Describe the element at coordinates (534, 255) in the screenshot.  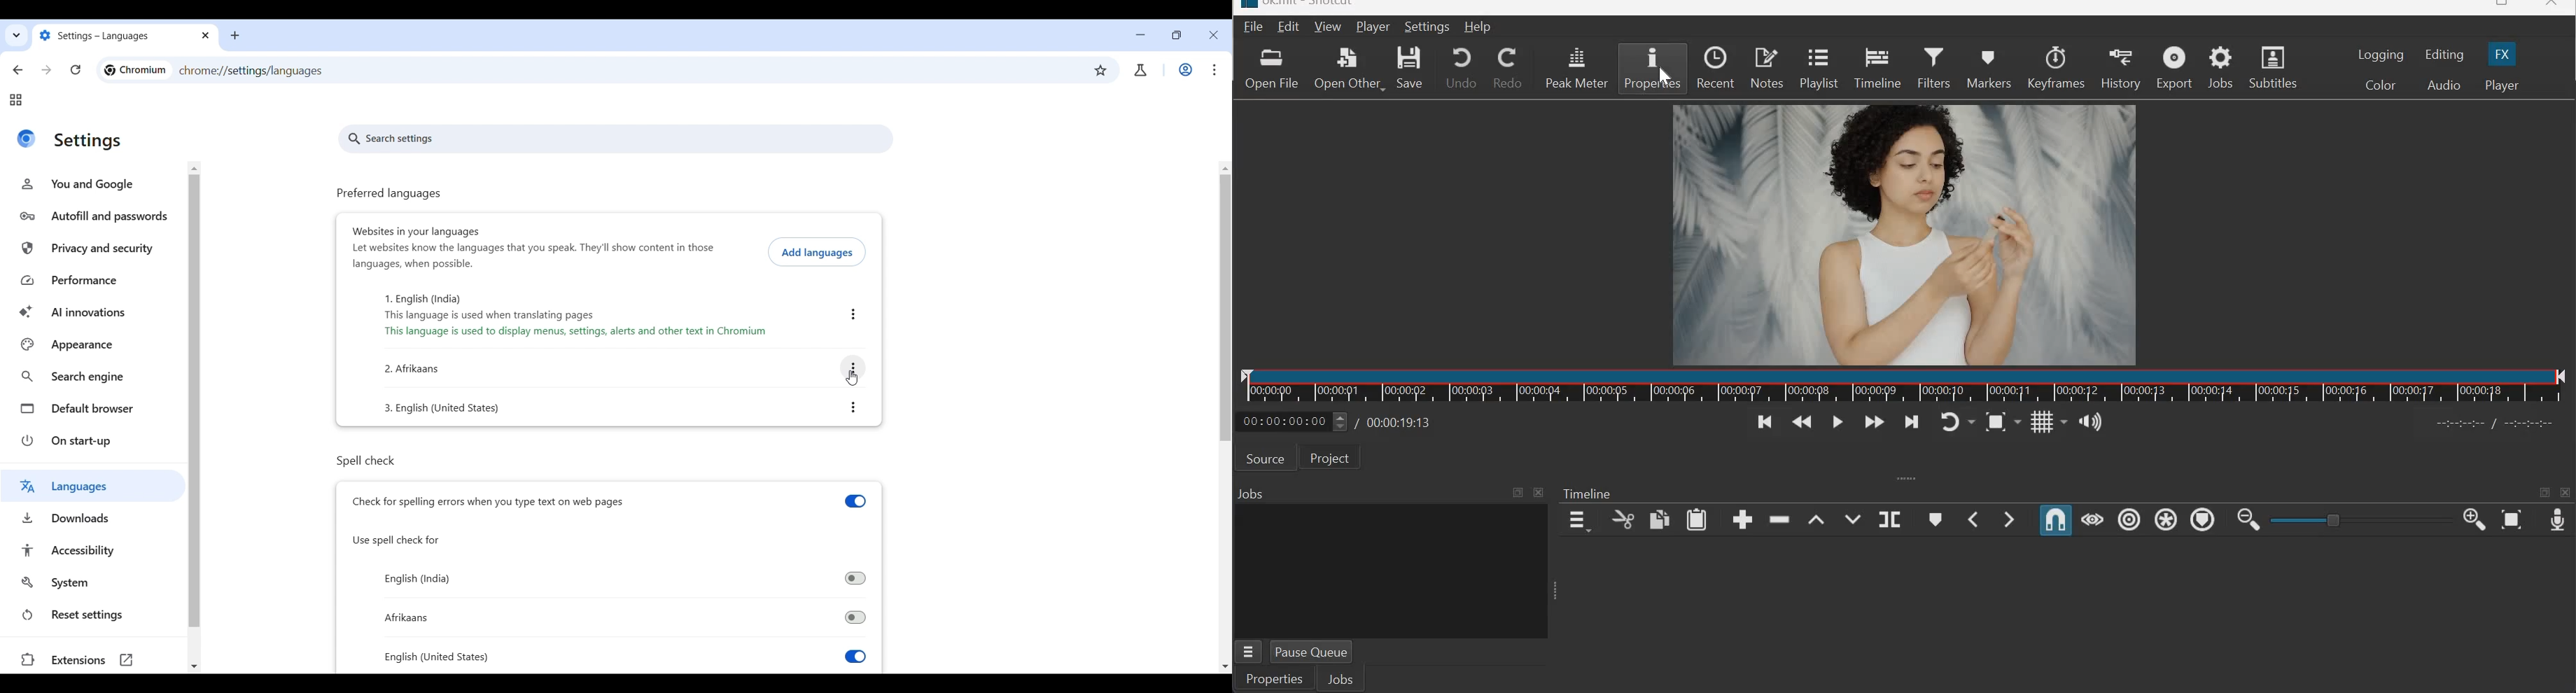
I see `Website in your languages description ` at that location.